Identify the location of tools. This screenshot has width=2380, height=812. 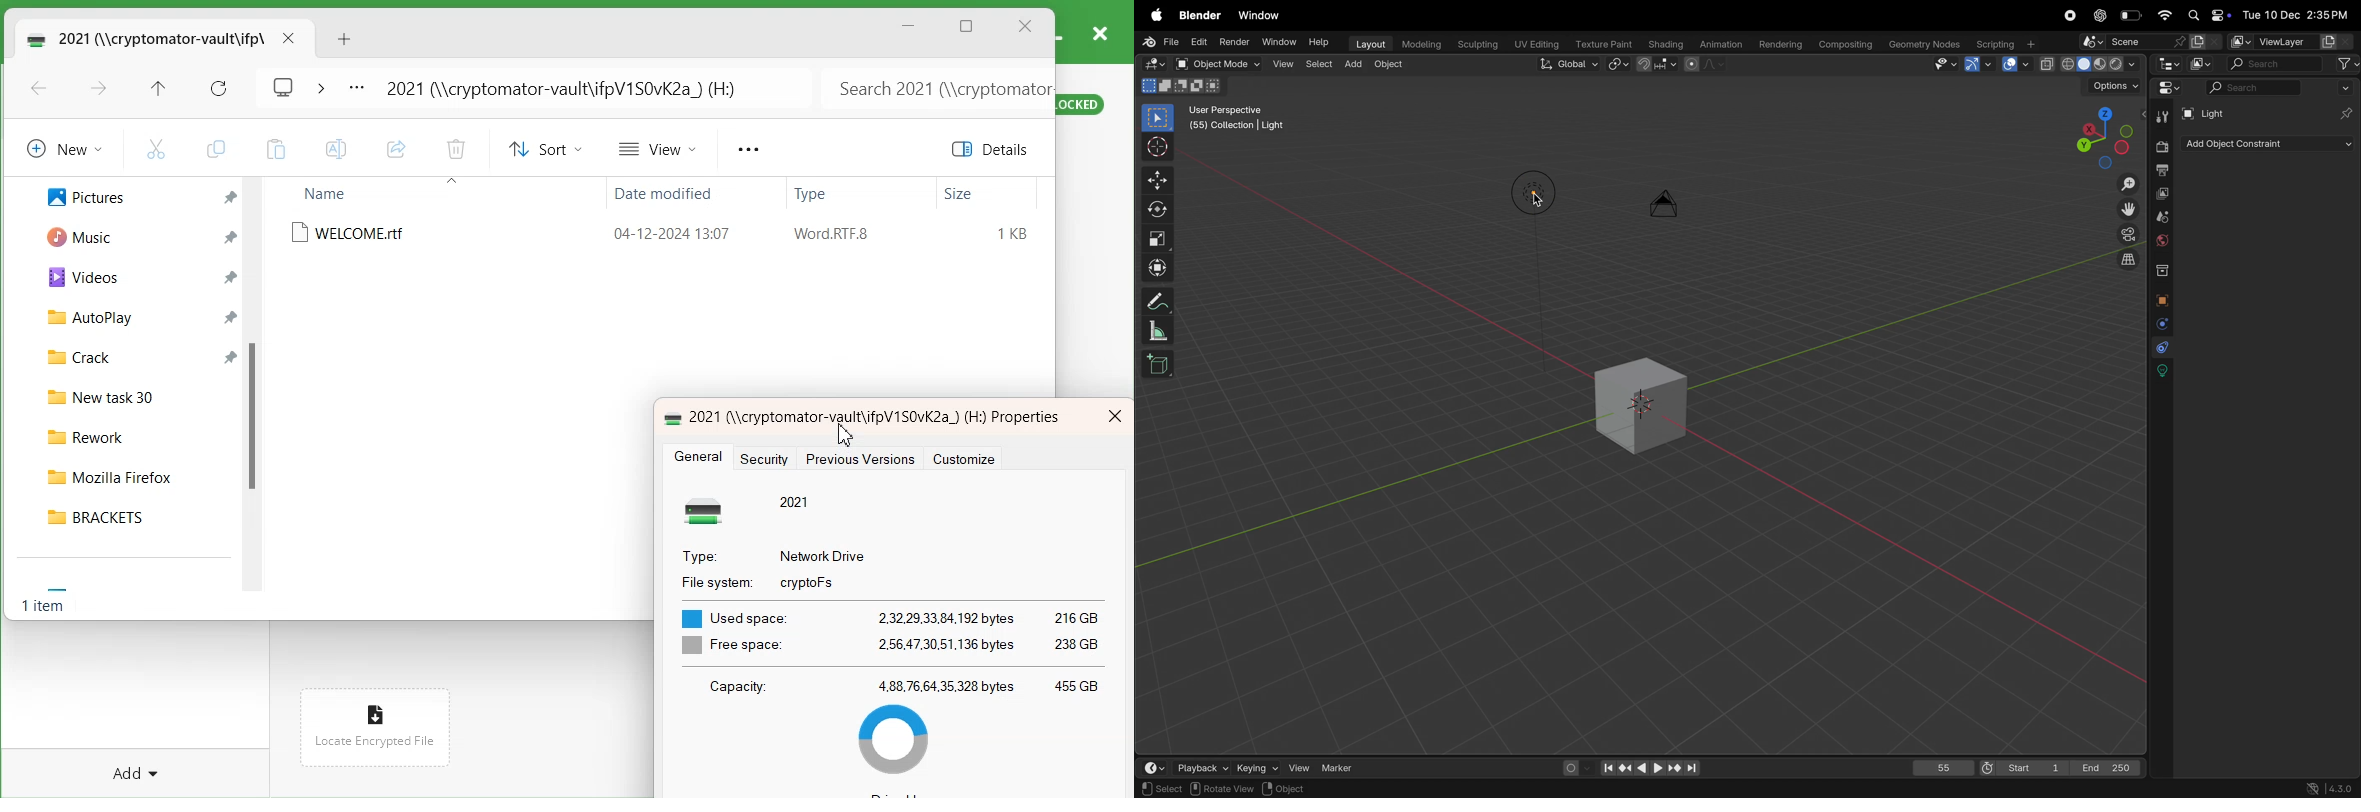
(2162, 115).